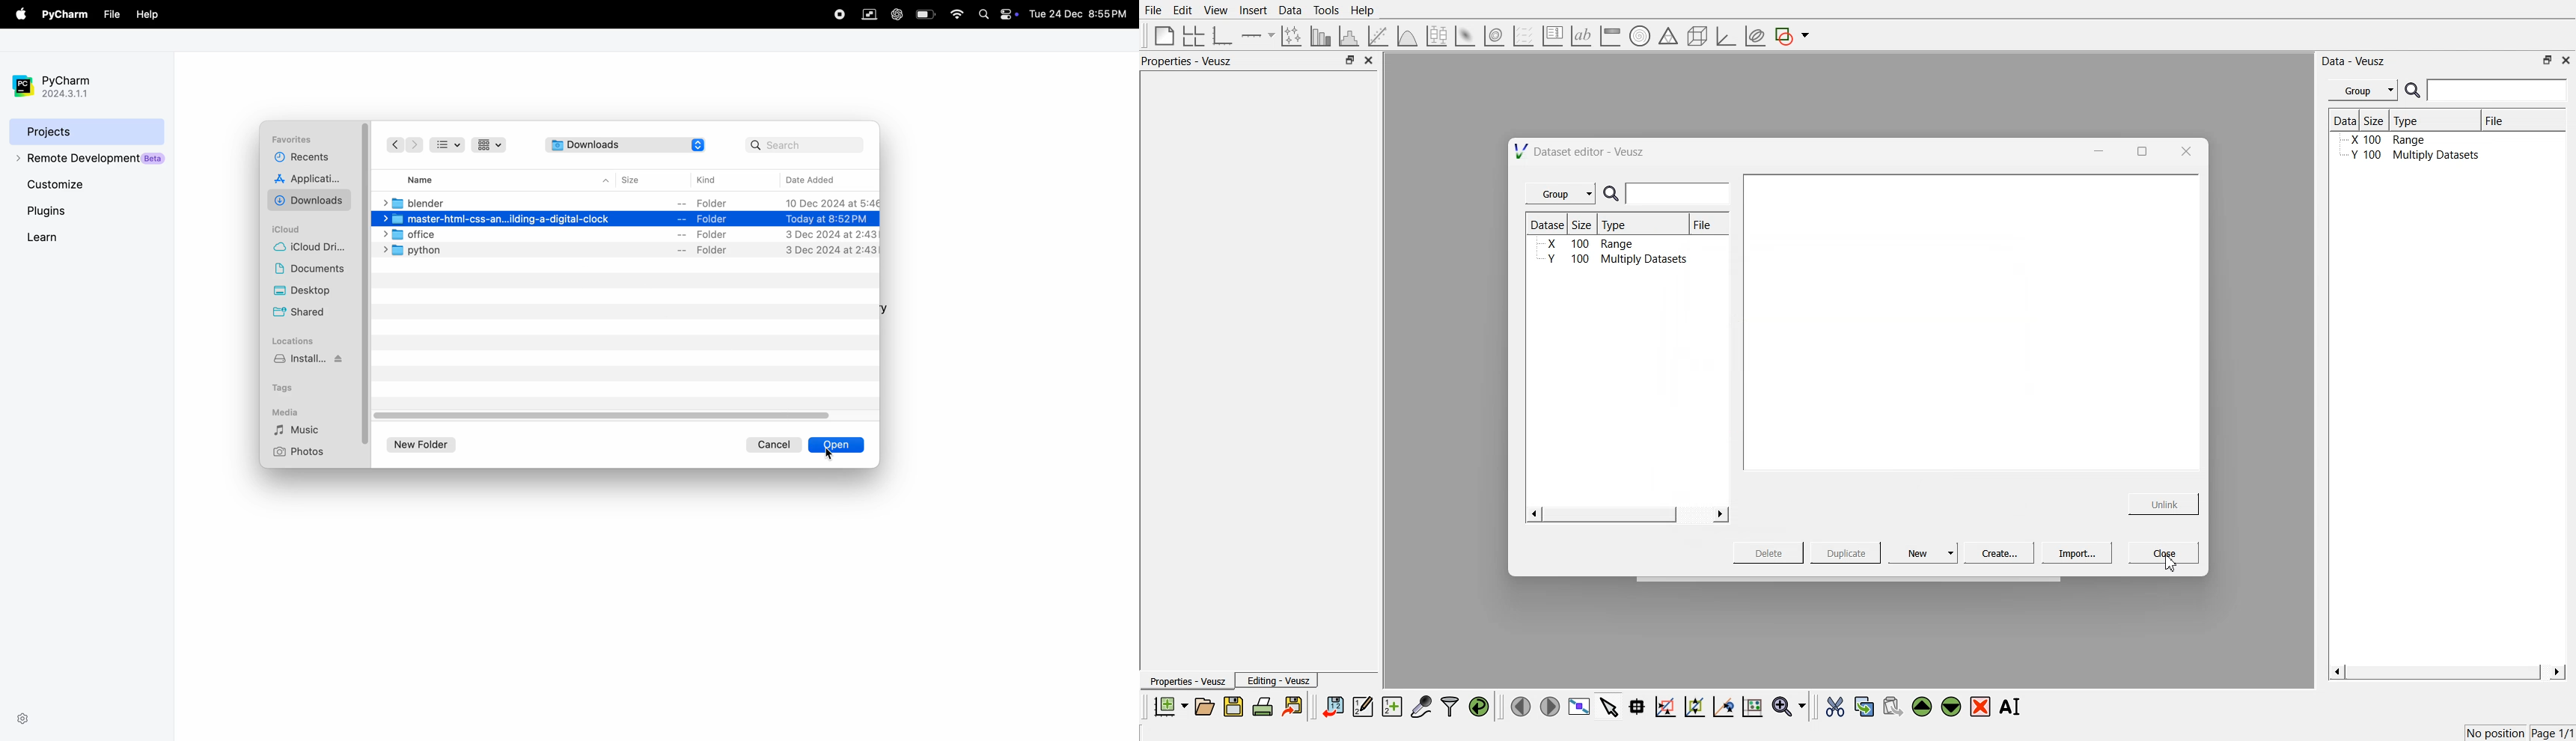 The height and width of the screenshot is (756, 2576). Describe the element at coordinates (1725, 37) in the screenshot. I see `3d graph` at that location.